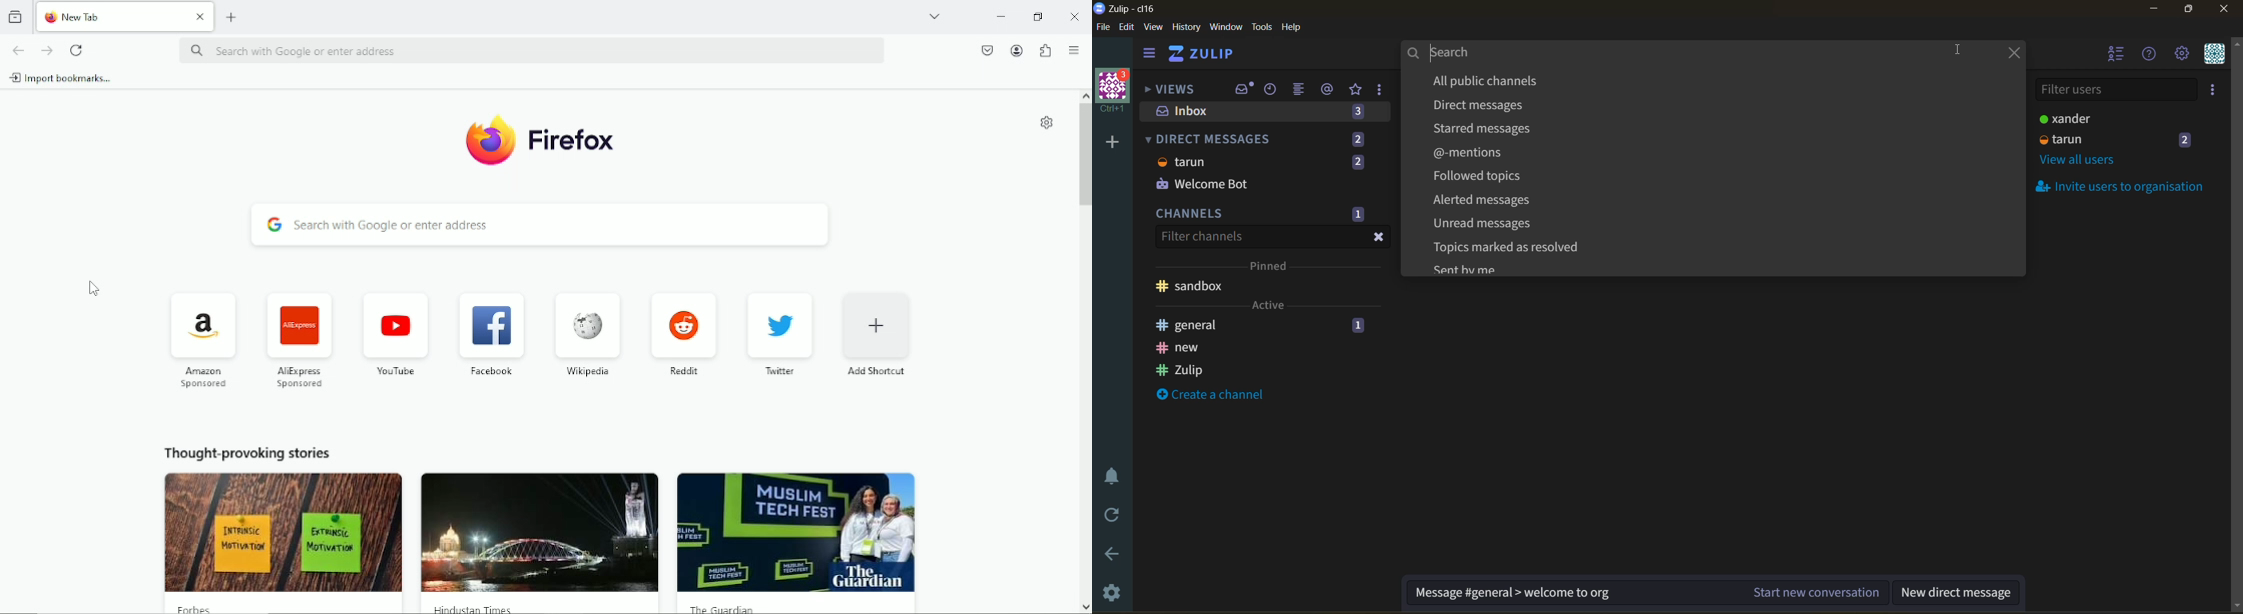 The width and height of the screenshot is (2268, 616). Describe the element at coordinates (1272, 264) in the screenshot. I see `pinned` at that location.